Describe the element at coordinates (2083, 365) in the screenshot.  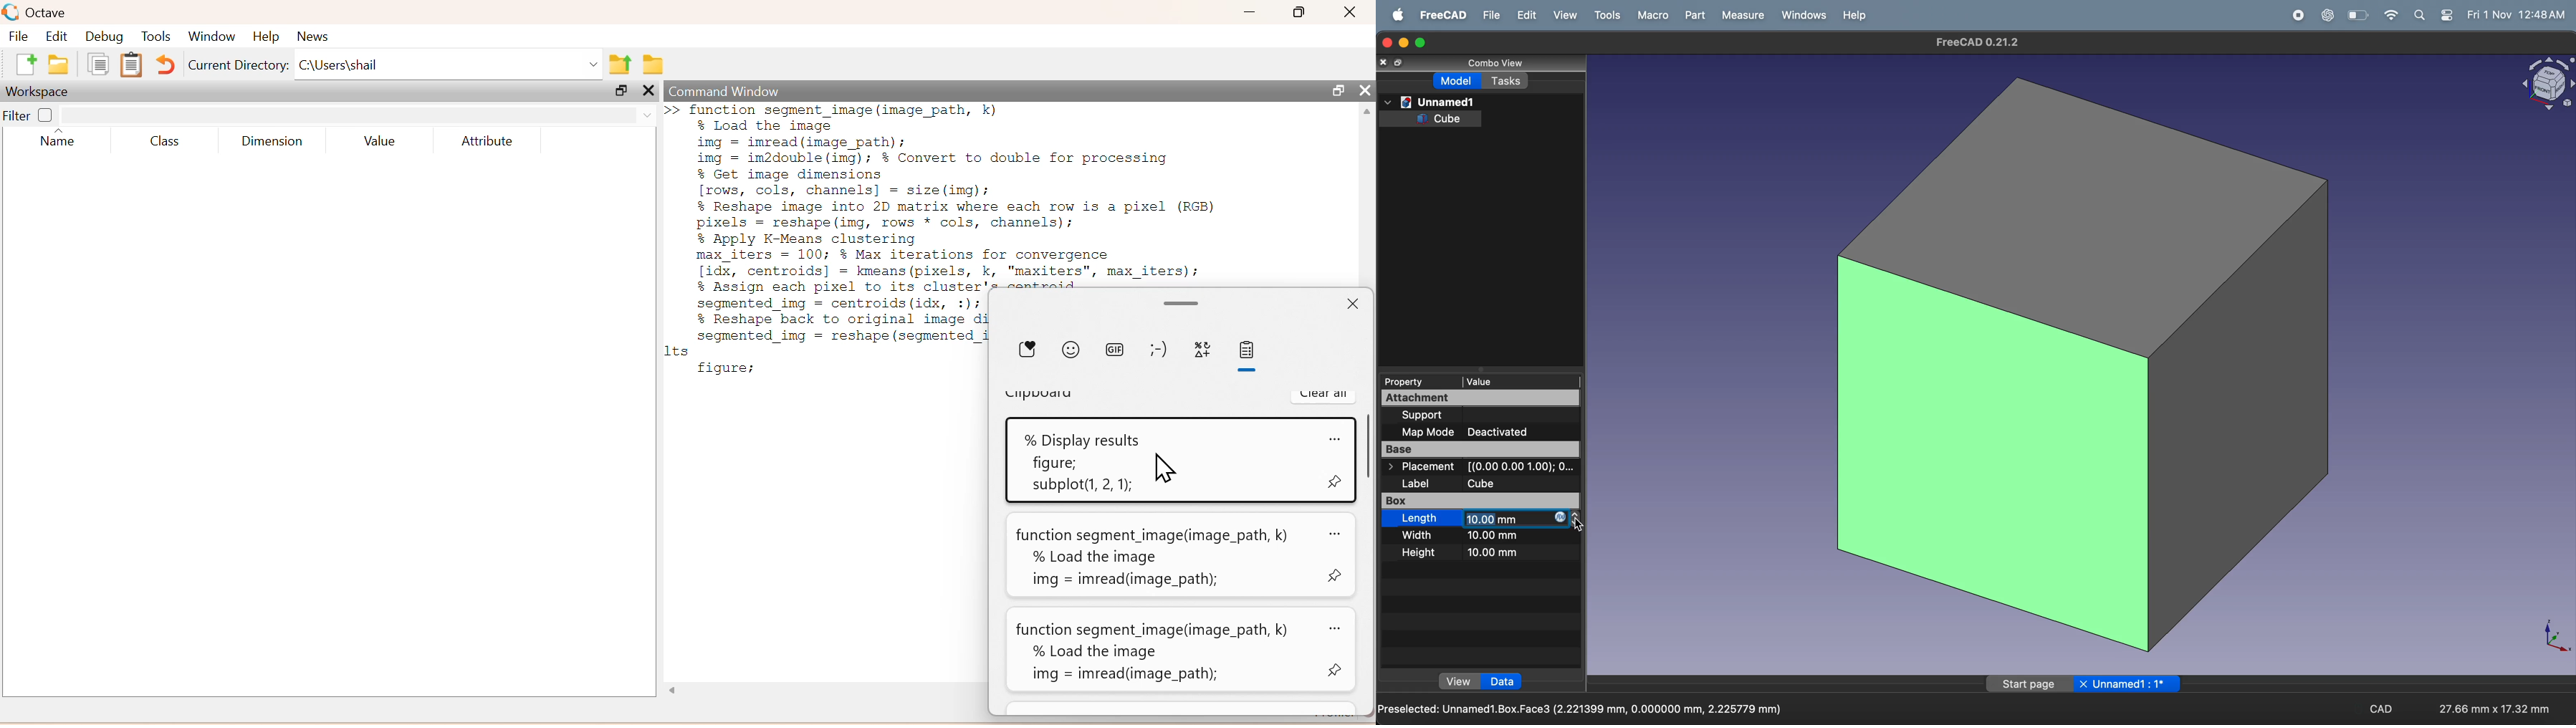
I see `cube` at that location.